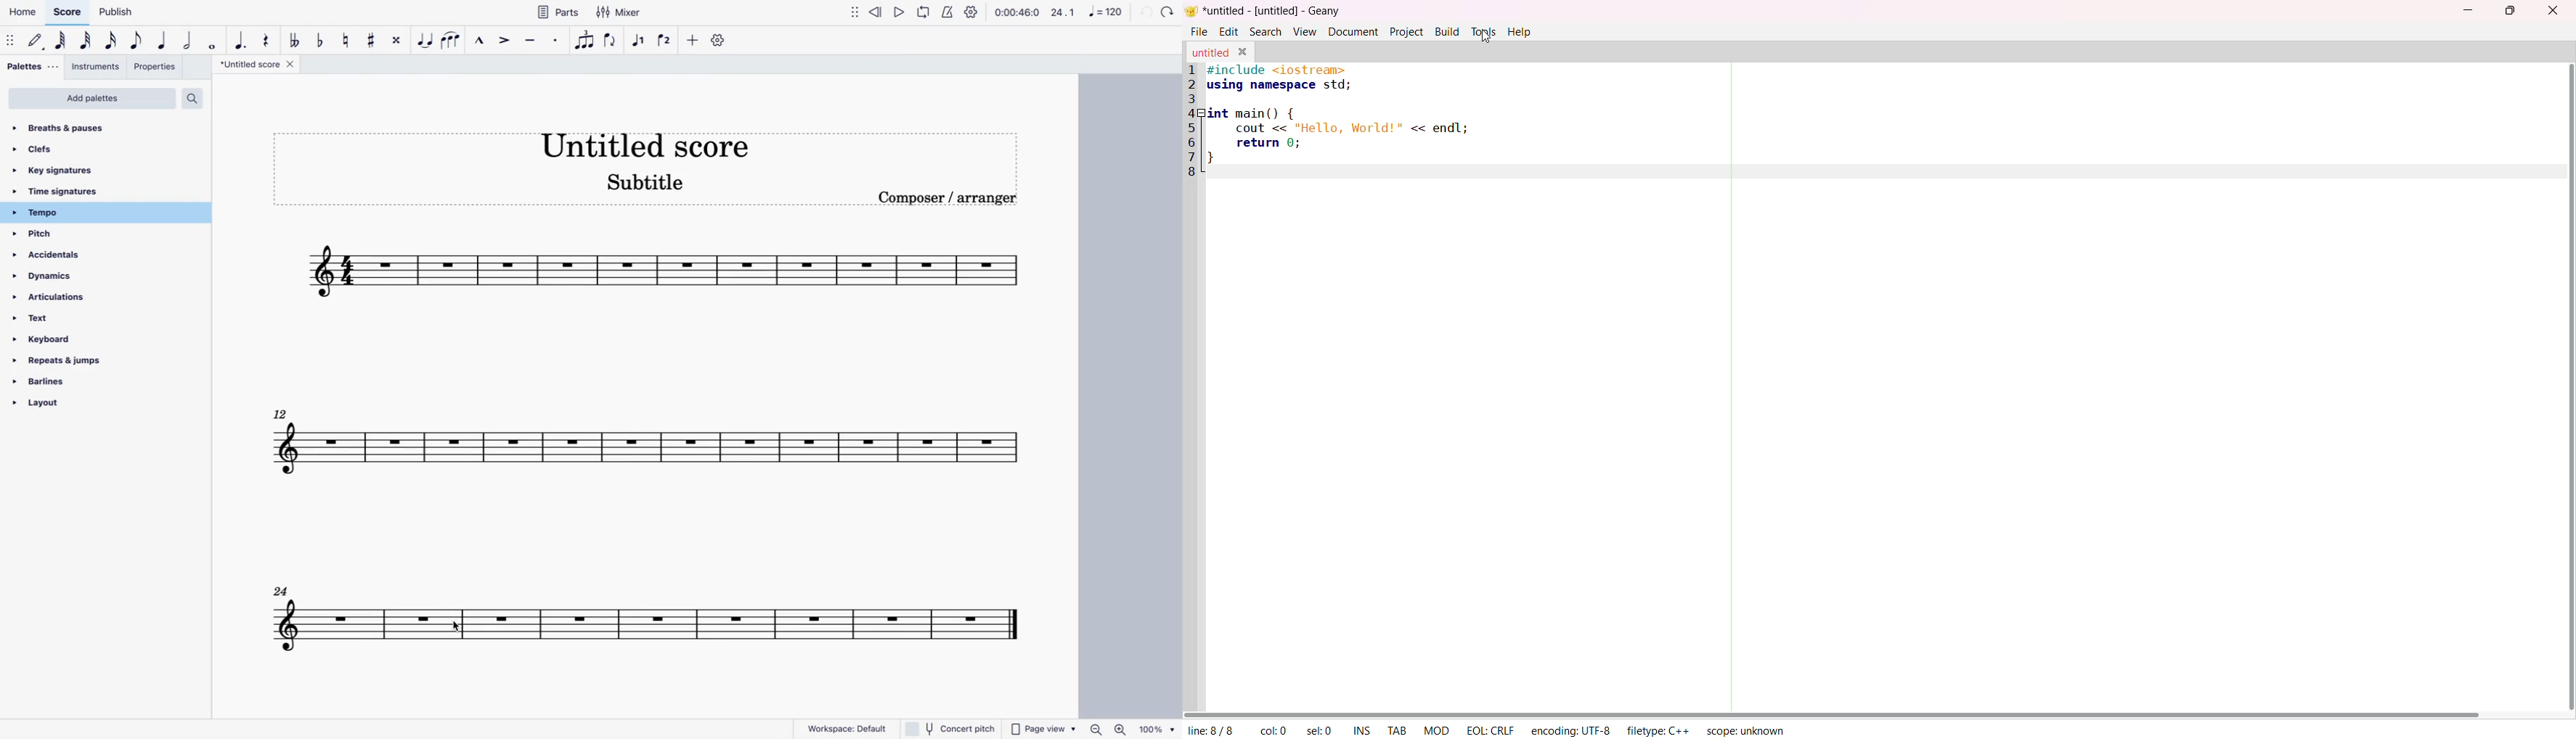 The height and width of the screenshot is (756, 2576). I want to click on staccato, so click(559, 43).